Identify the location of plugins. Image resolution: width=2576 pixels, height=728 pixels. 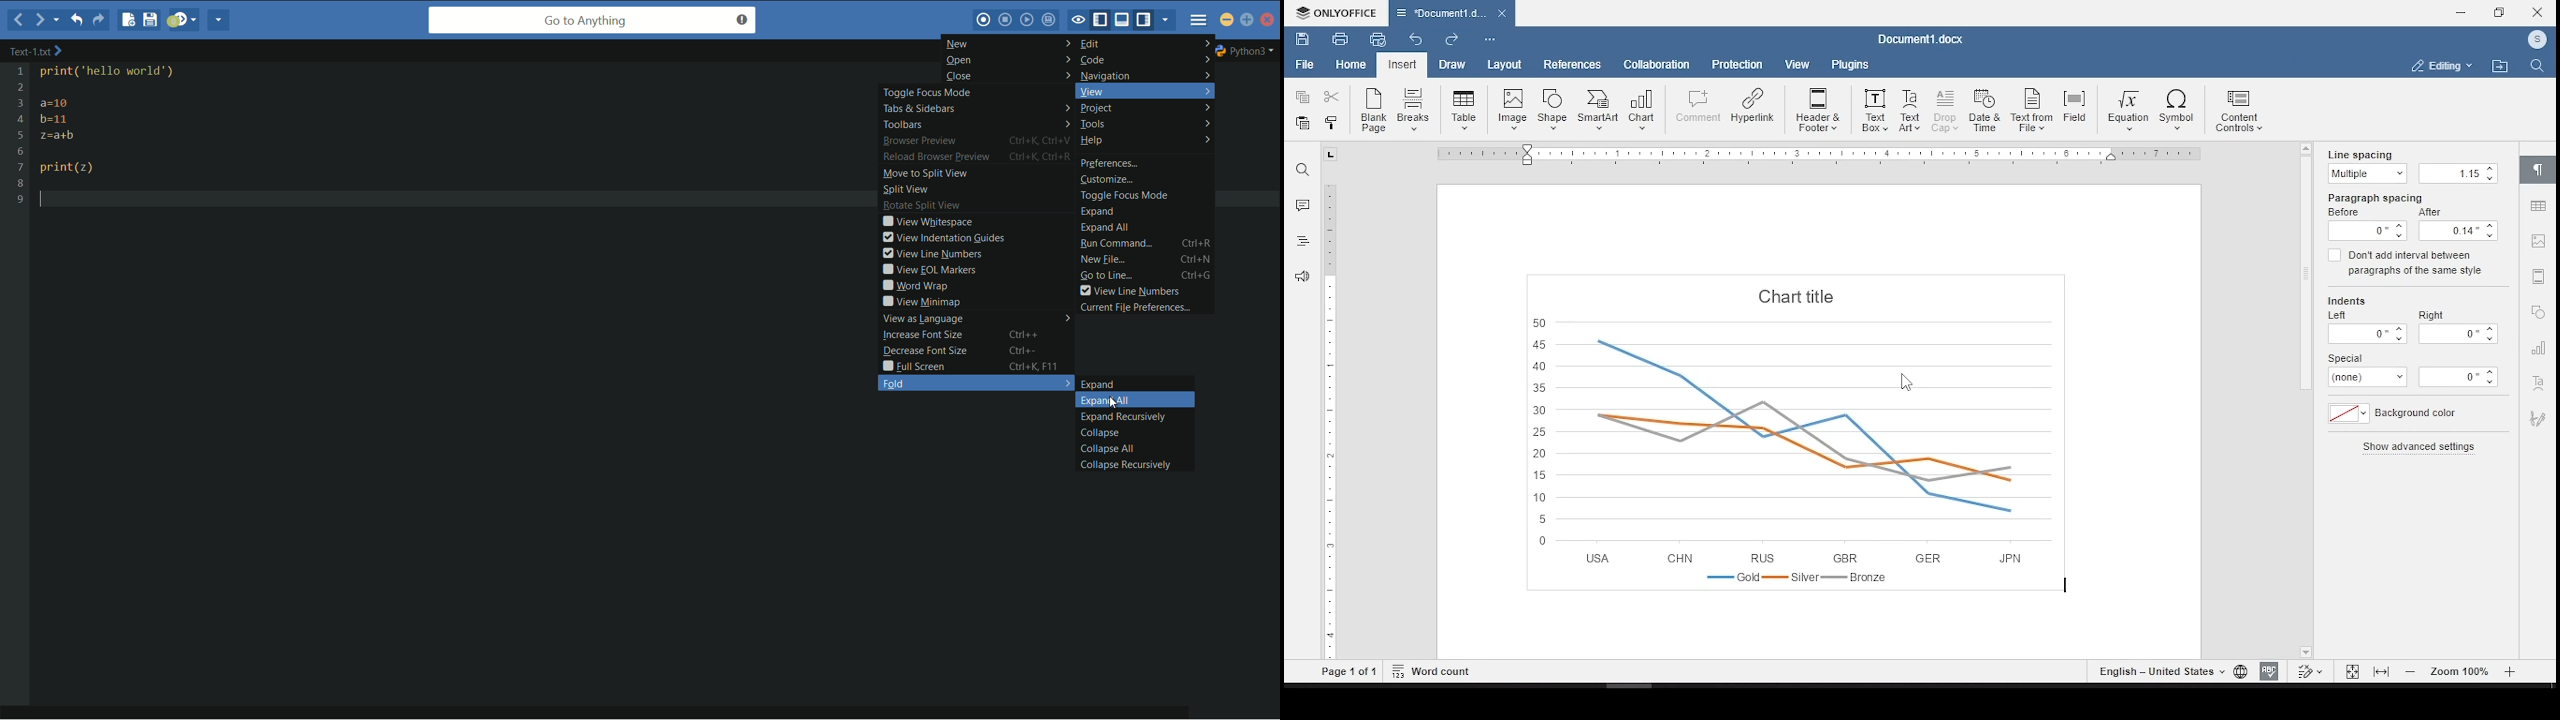
(1851, 66).